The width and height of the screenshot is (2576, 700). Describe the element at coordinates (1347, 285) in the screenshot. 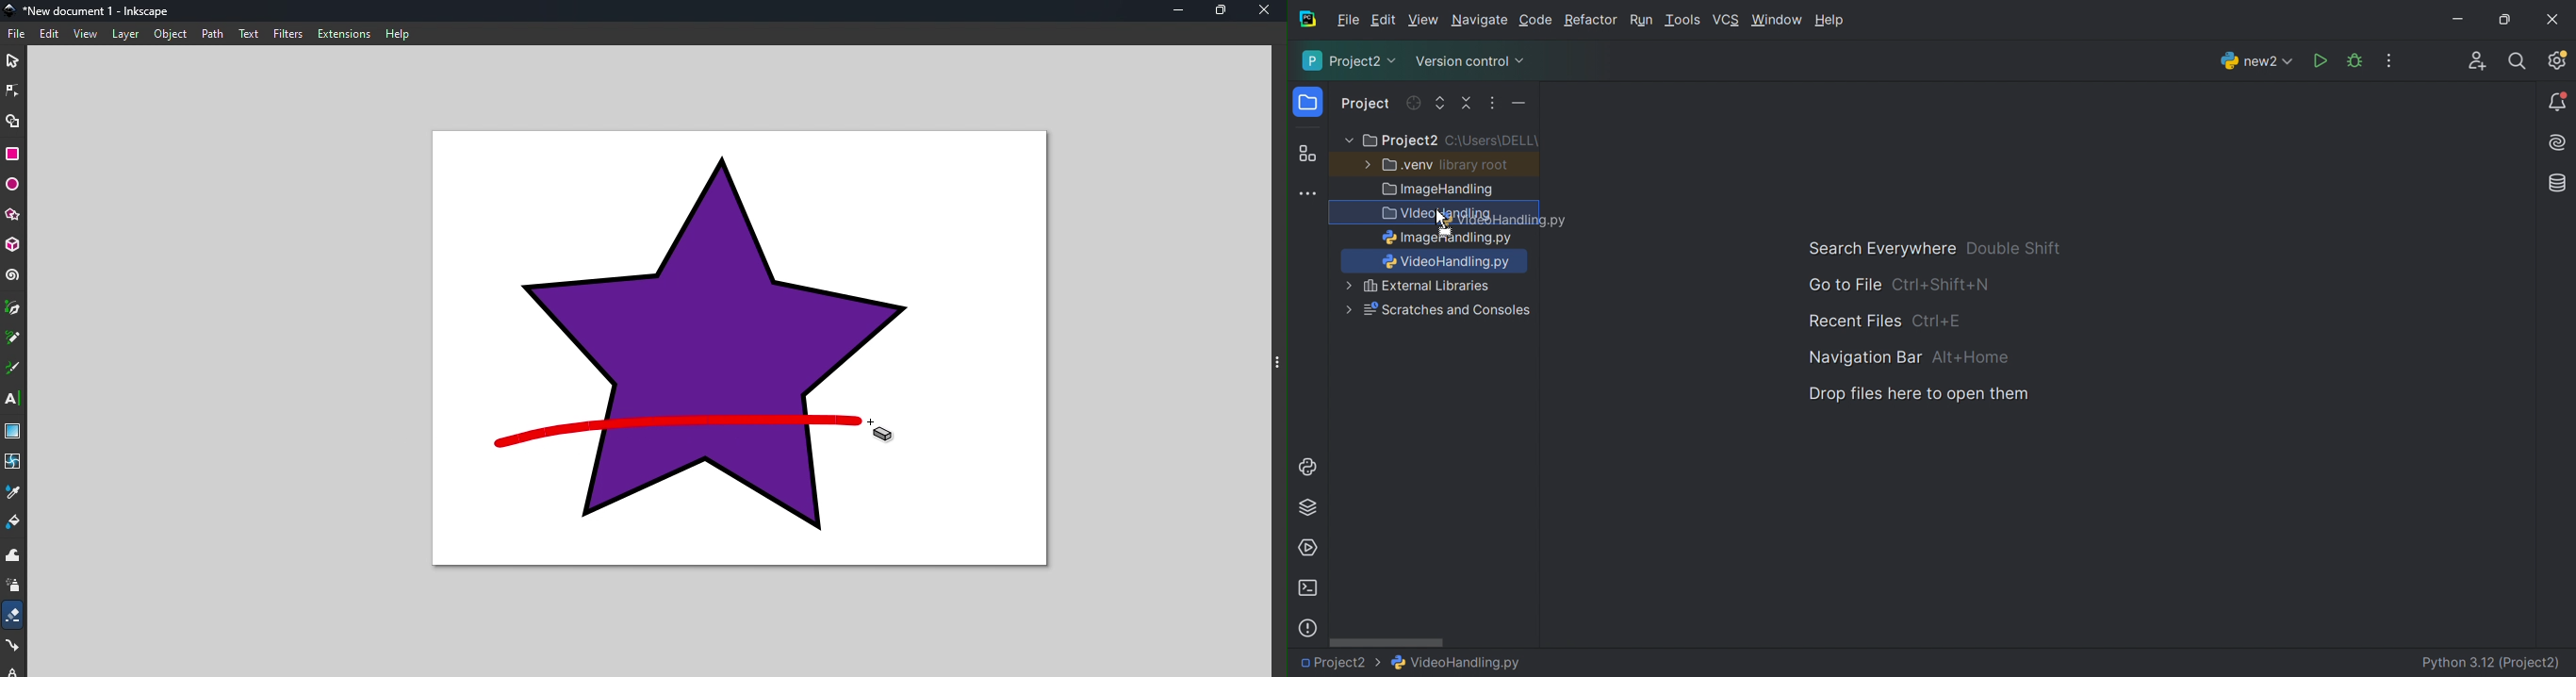

I see `More` at that location.